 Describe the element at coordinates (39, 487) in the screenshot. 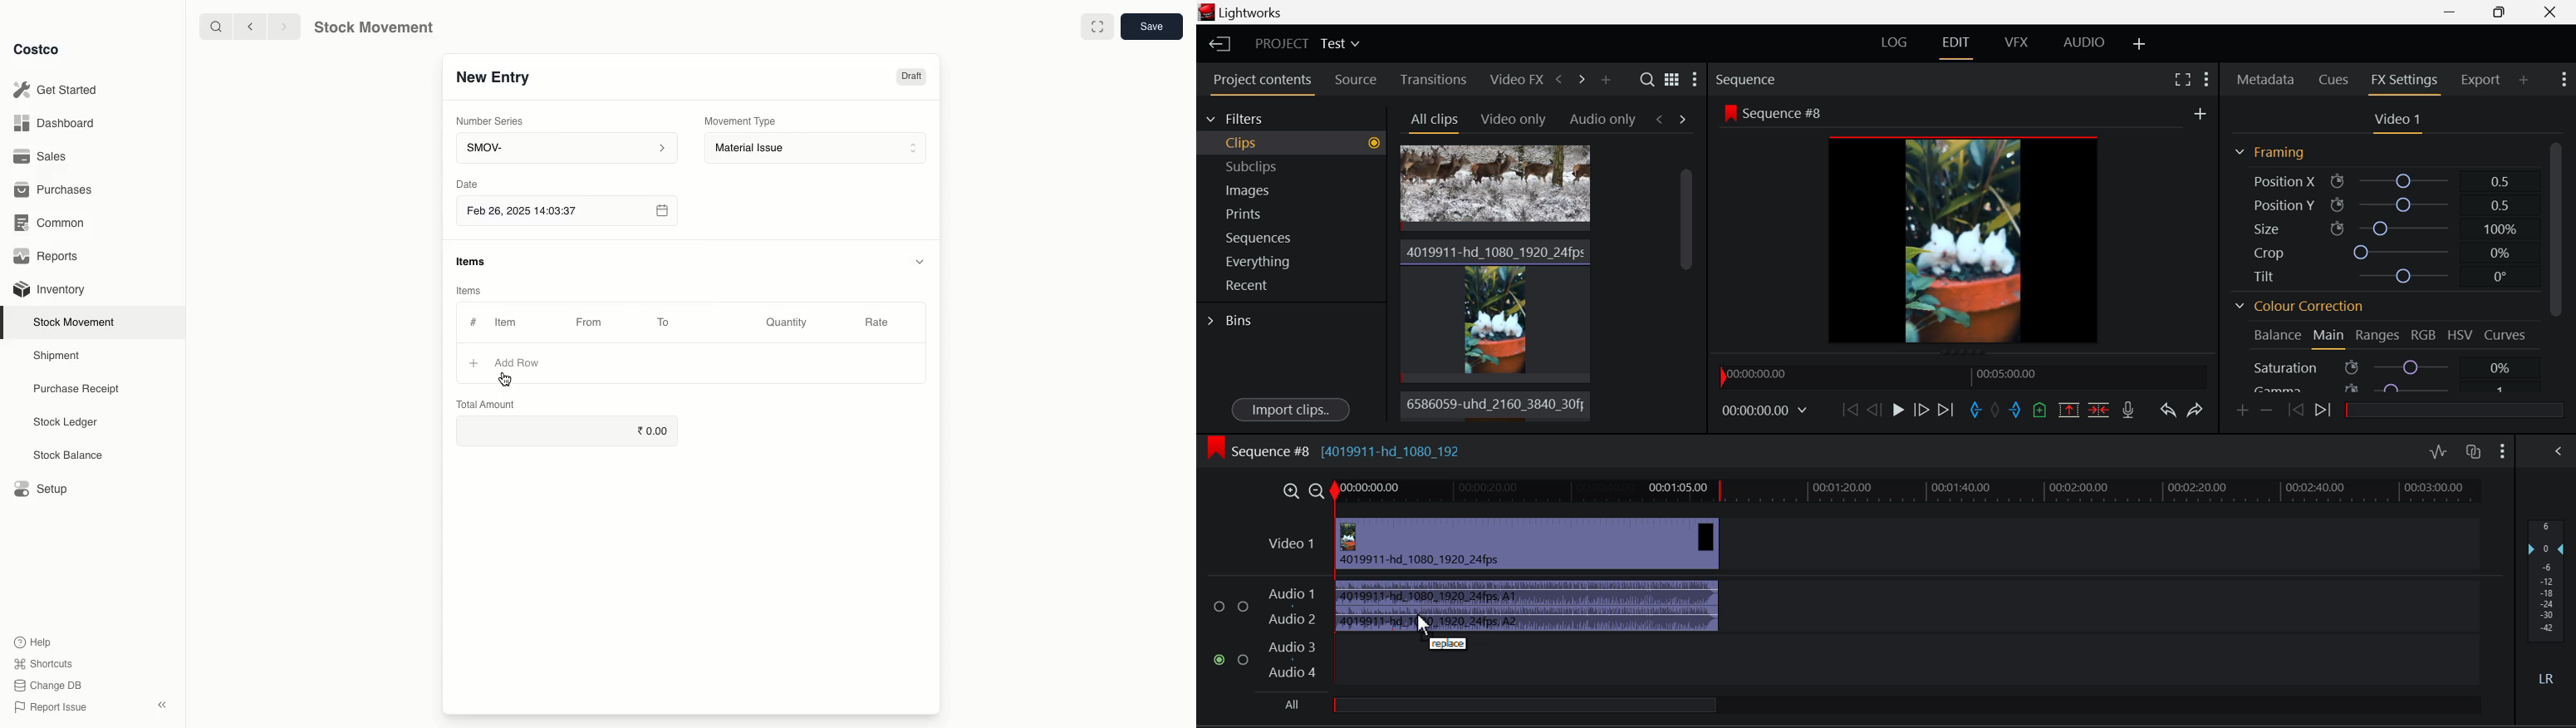

I see `Setup` at that location.